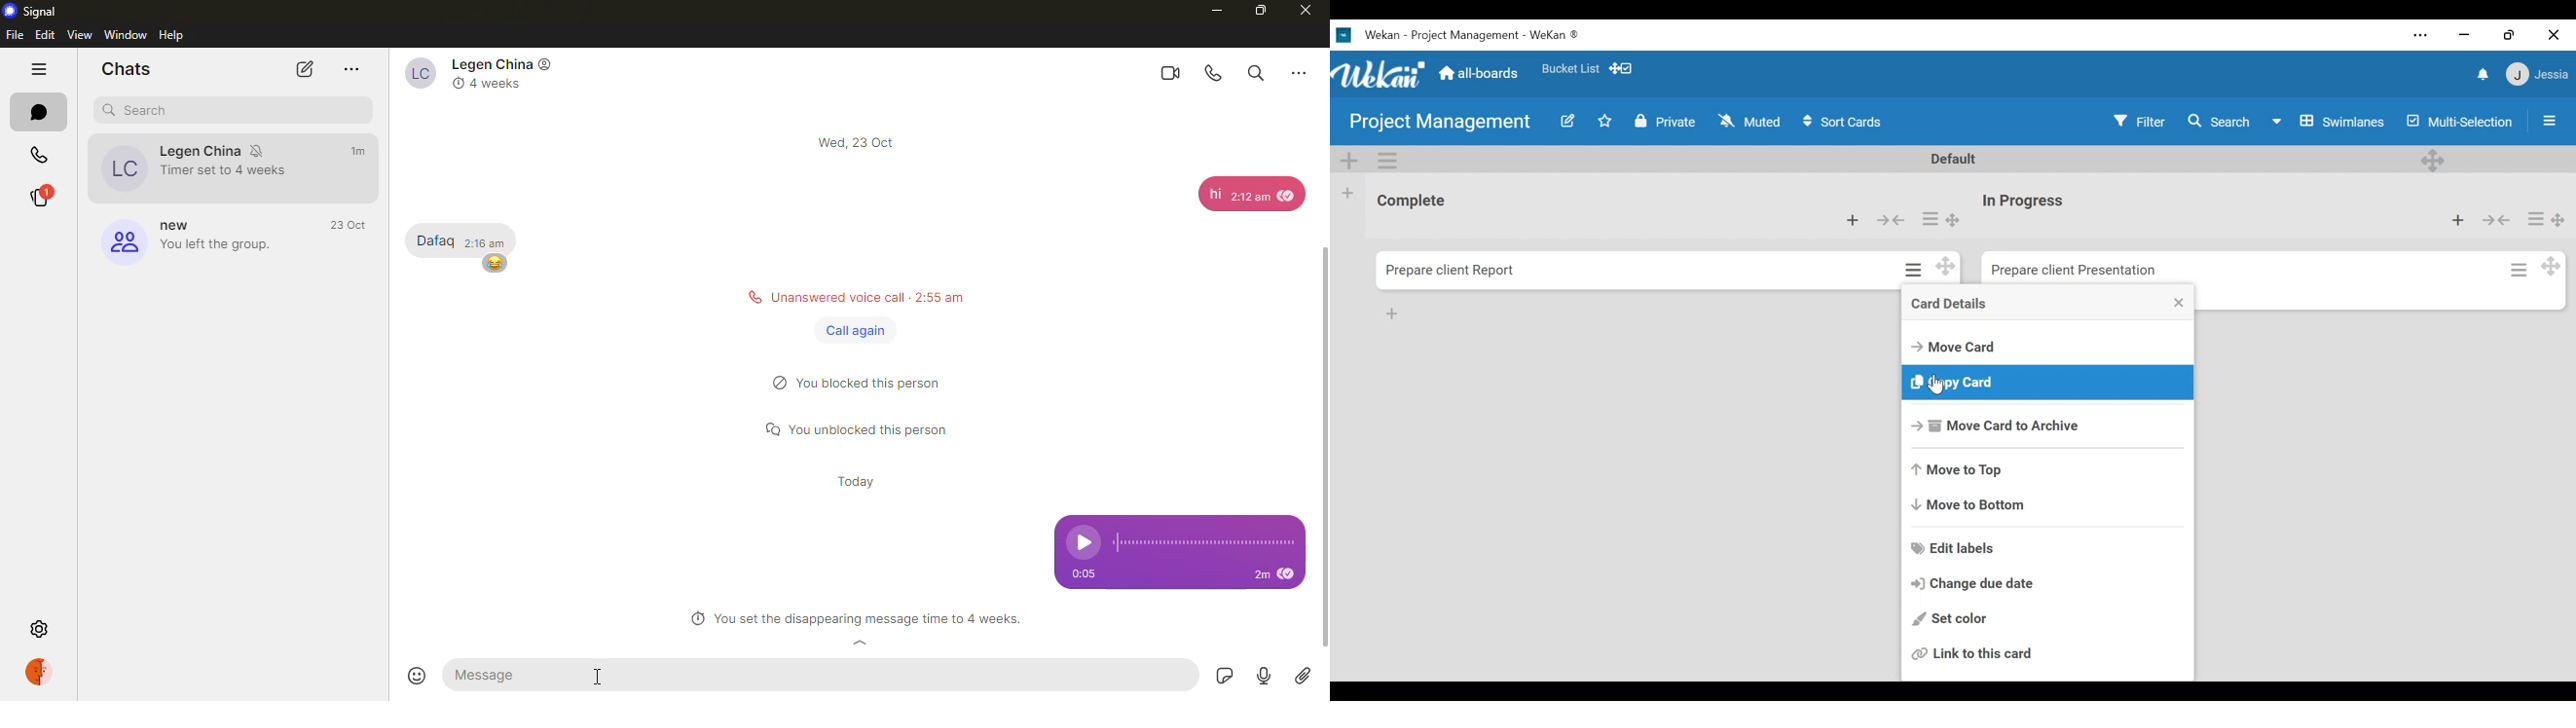 The image size is (2576, 728). What do you see at coordinates (2433, 160) in the screenshot?
I see `Deesktop drag handle` at bounding box center [2433, 160].